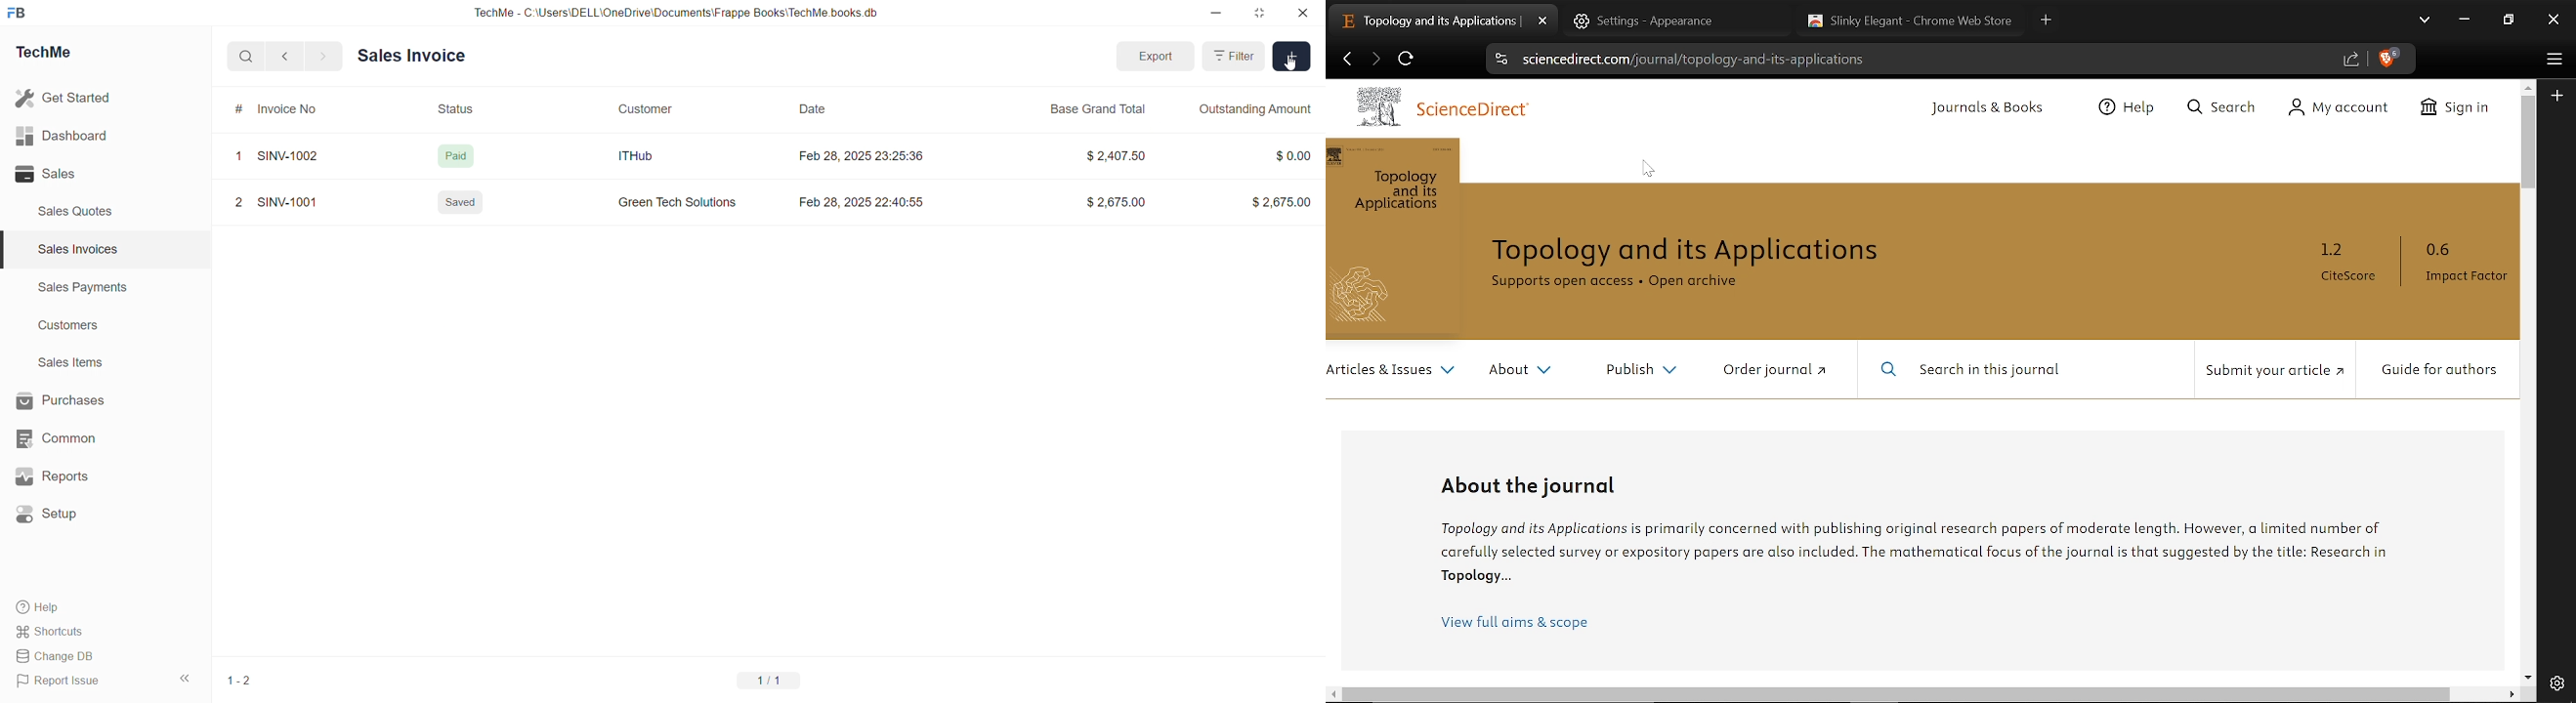 This screenshot has width=2576, height=728. Describe the element at coordinates (1407, 62) in the screenshot. I see `Refesh` at that location.